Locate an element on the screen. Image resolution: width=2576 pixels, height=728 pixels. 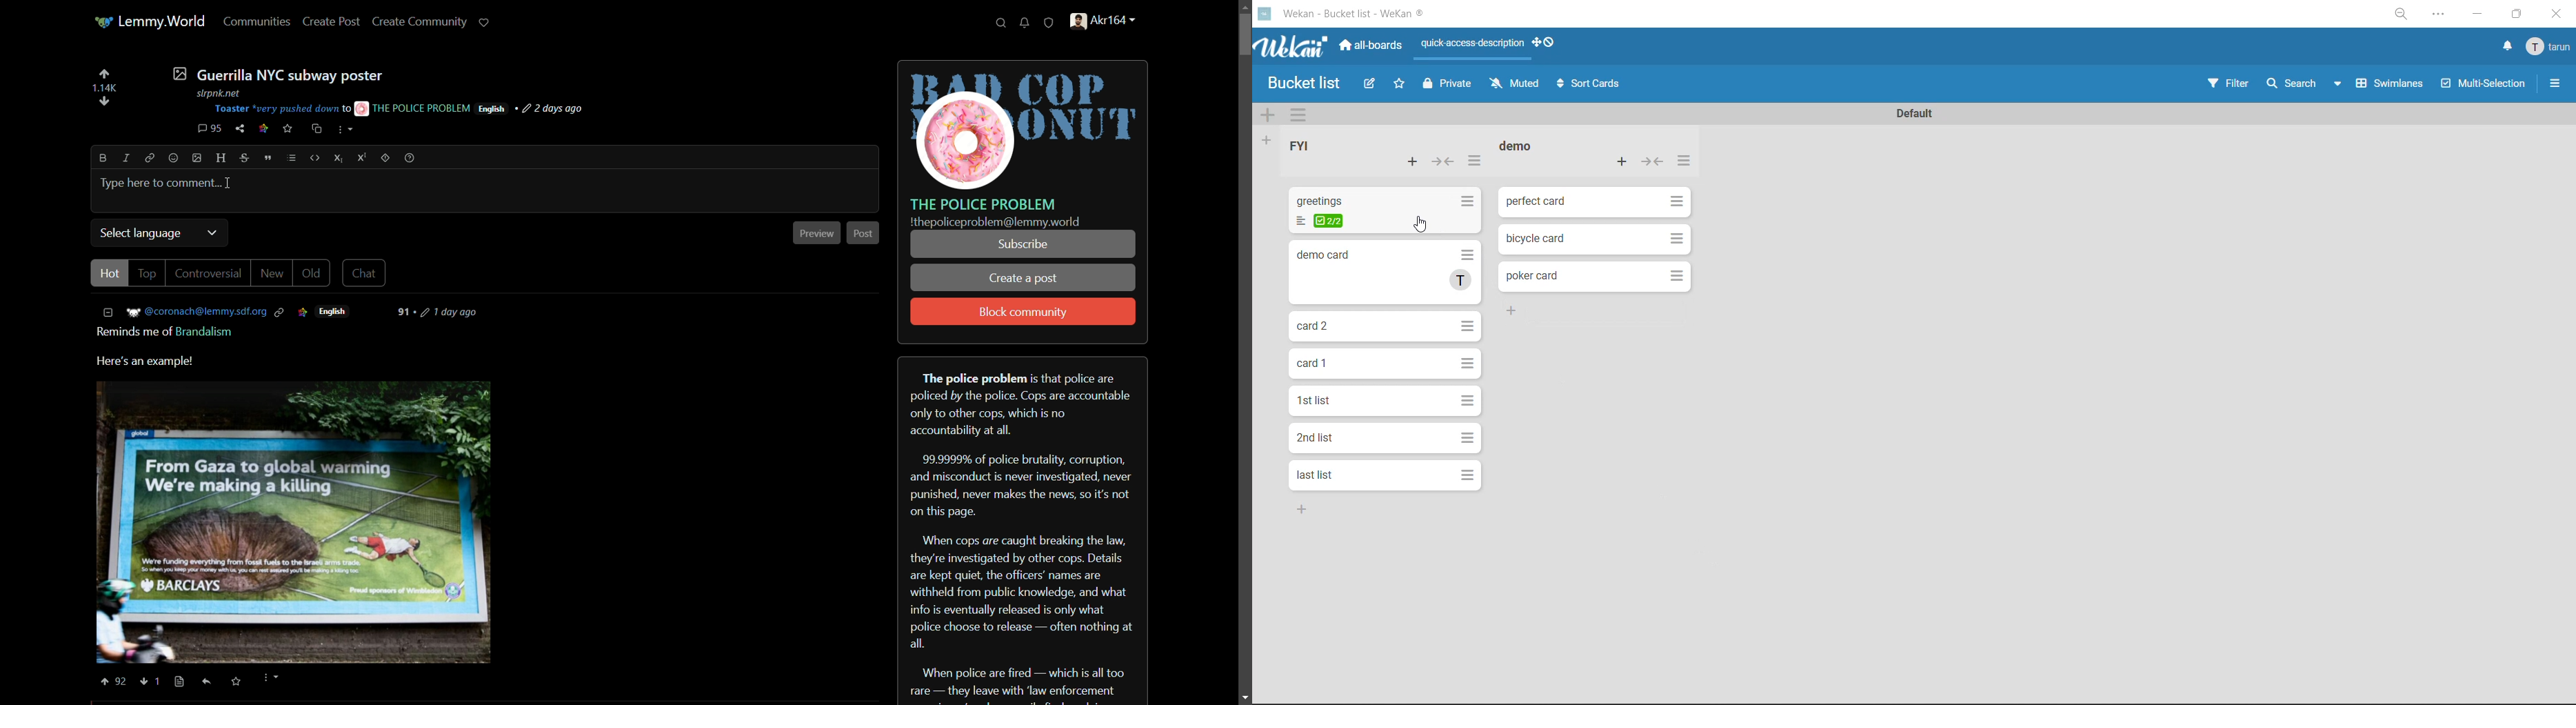
muted is located at coordinates (1515, 83).